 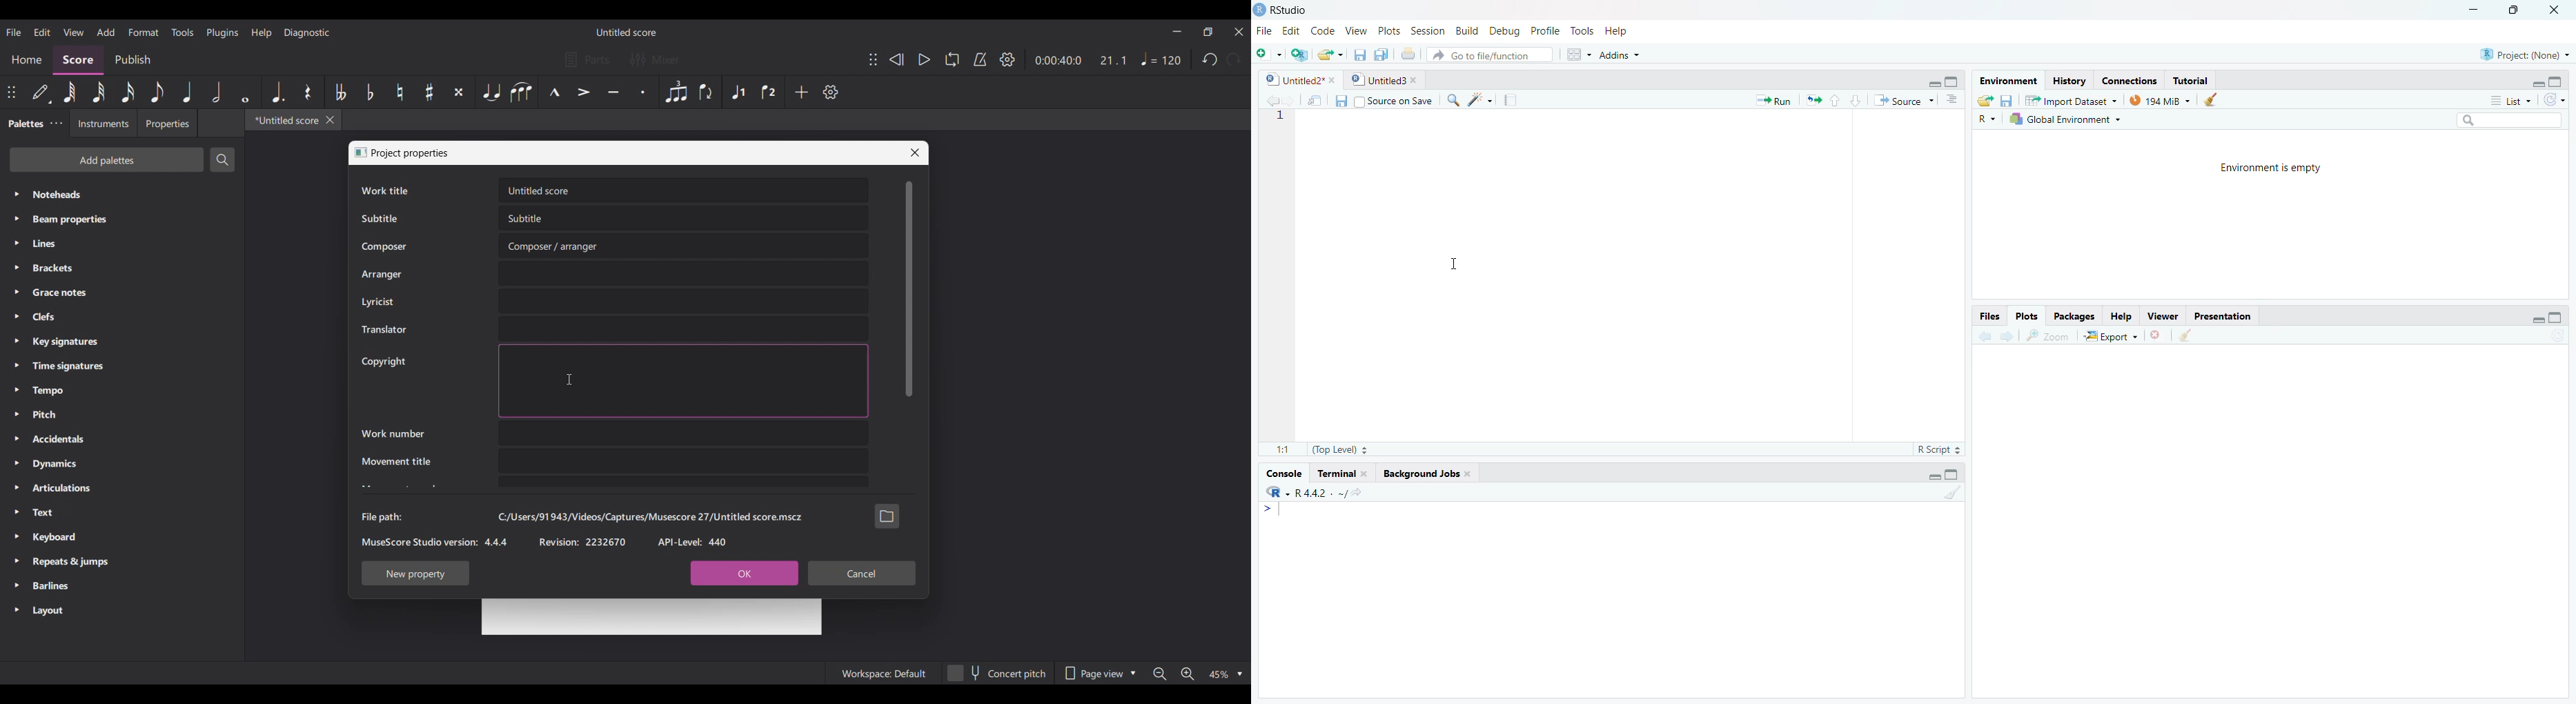 I want to click on Untitled3, so click(x=1387, y=81).